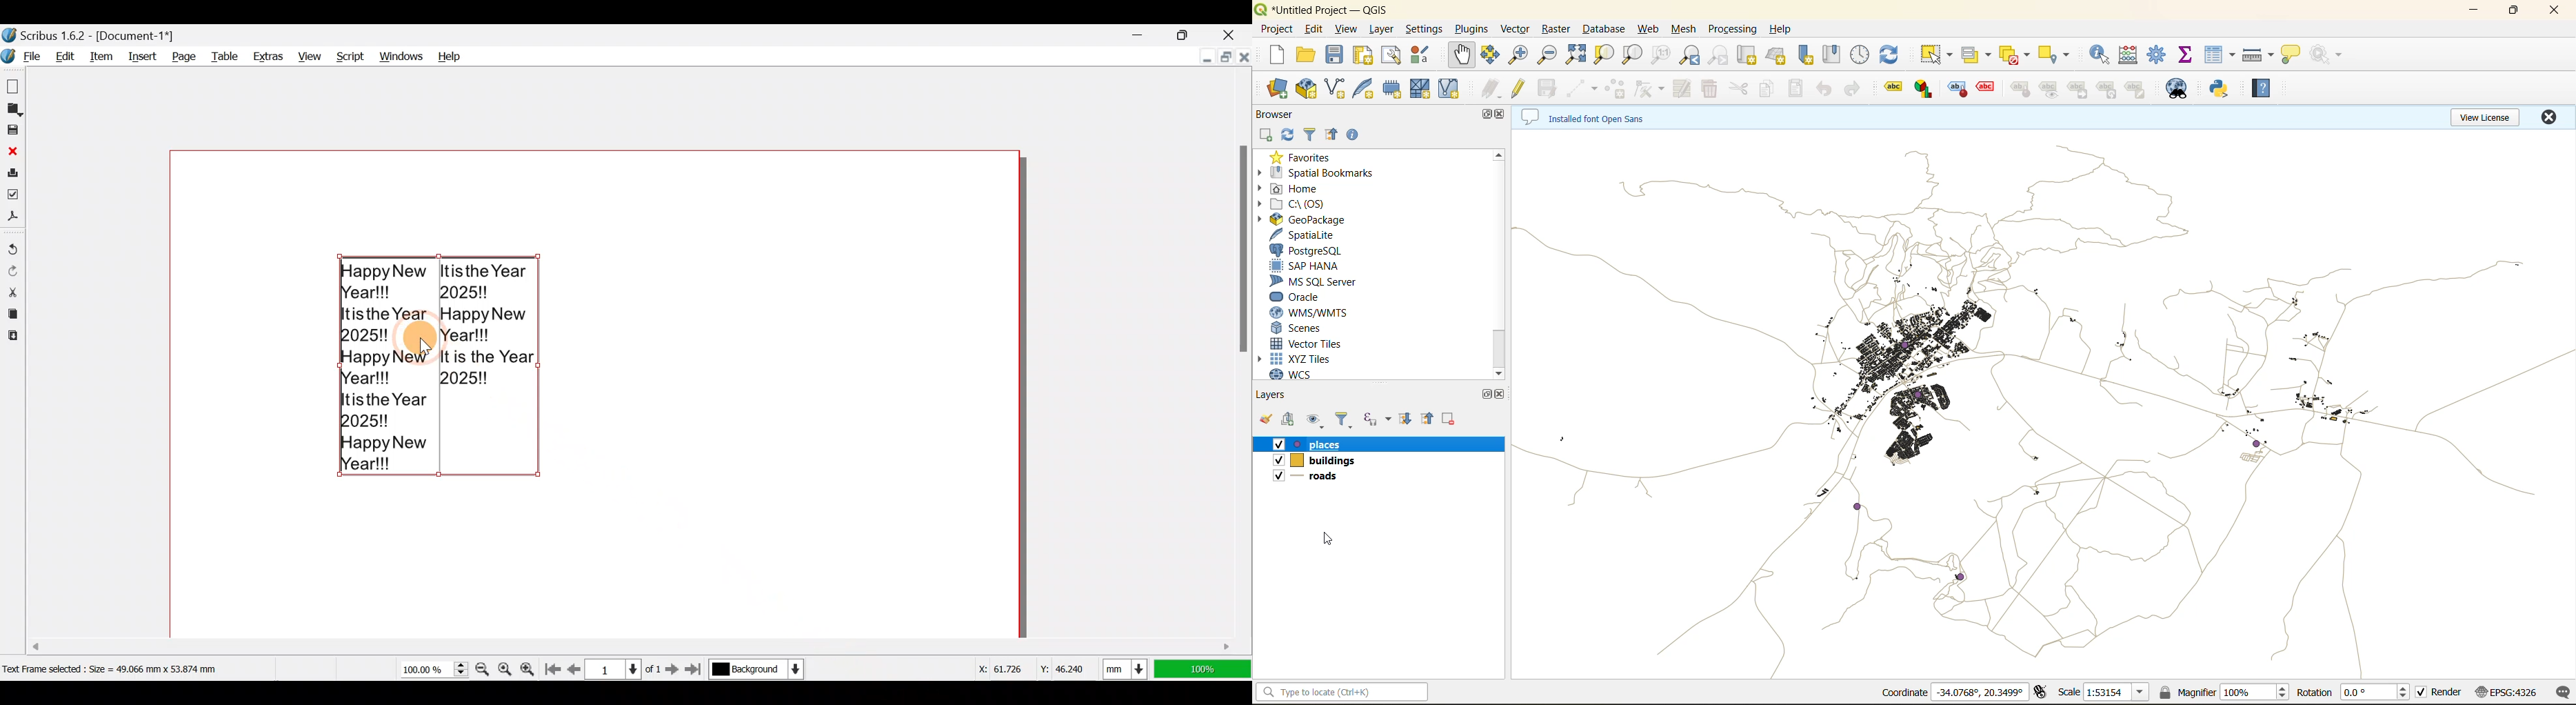 Image resolution: width=2576 pixels, height=728 pixels. Describe the element at coordinates (2515, 10) in the screenshot. I see `maximize` at that location.